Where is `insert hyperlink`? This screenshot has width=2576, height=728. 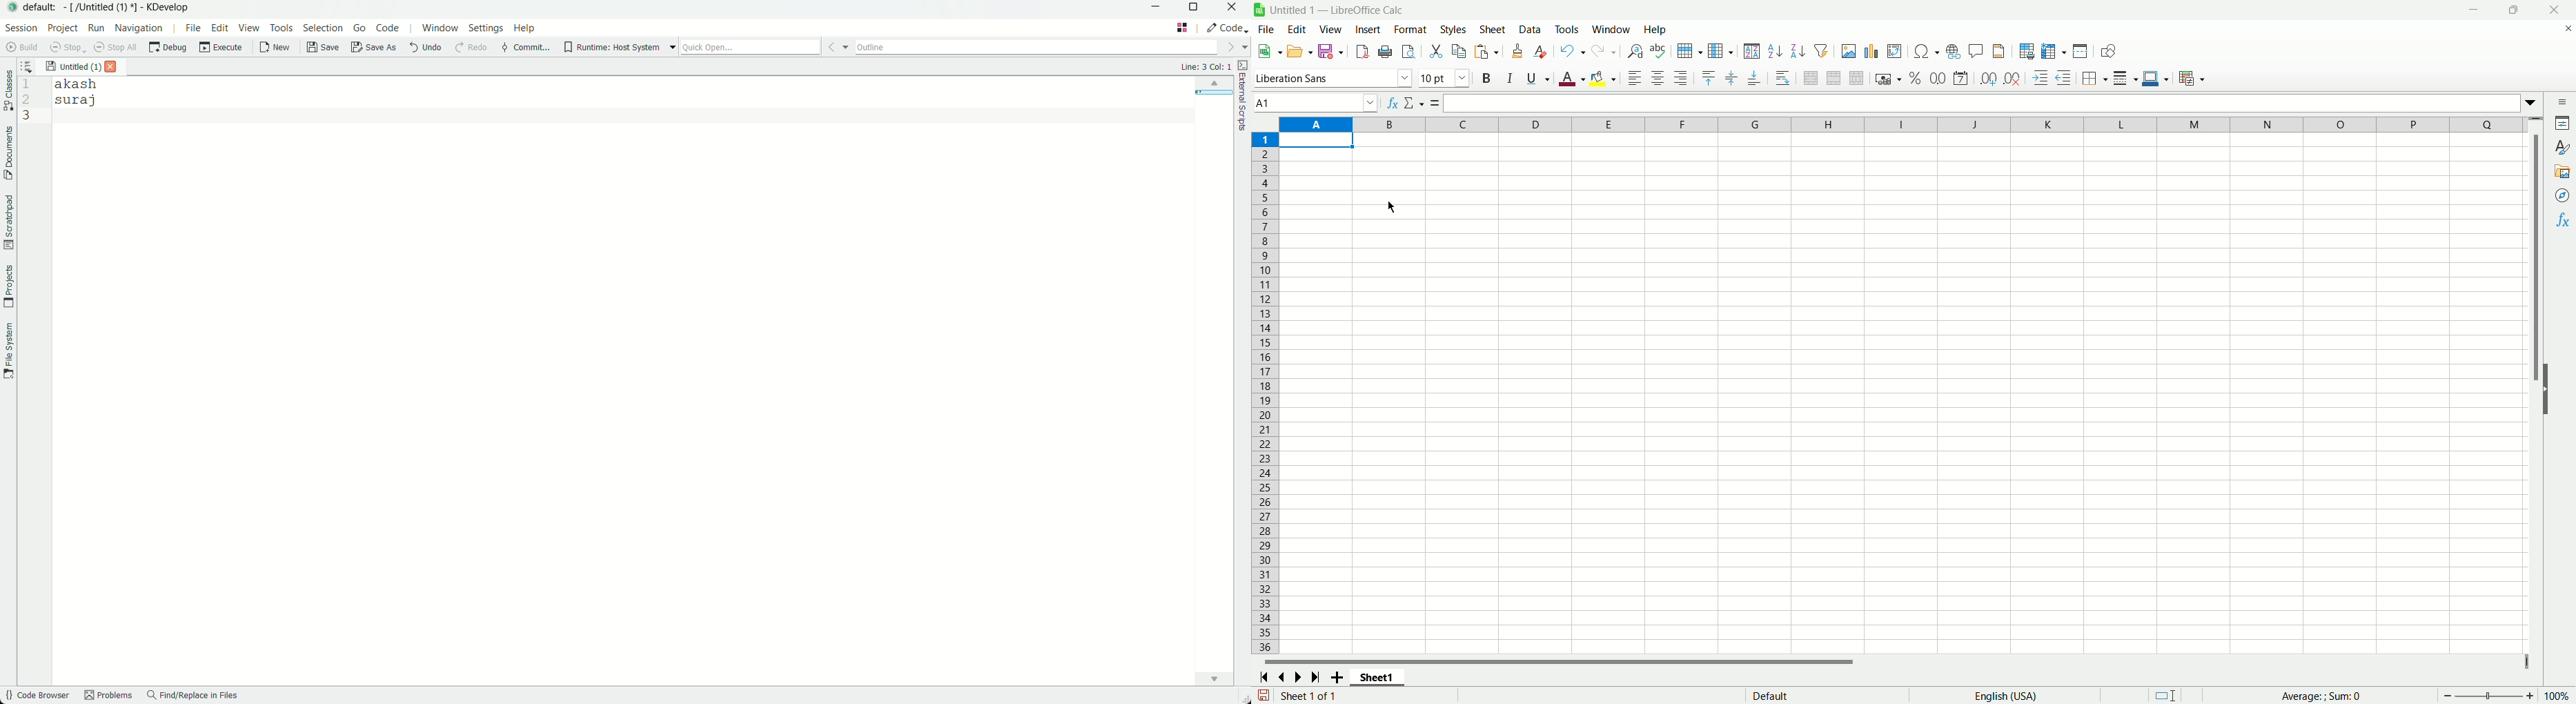
insert hyperlink is located at coordinates (1952, 52).